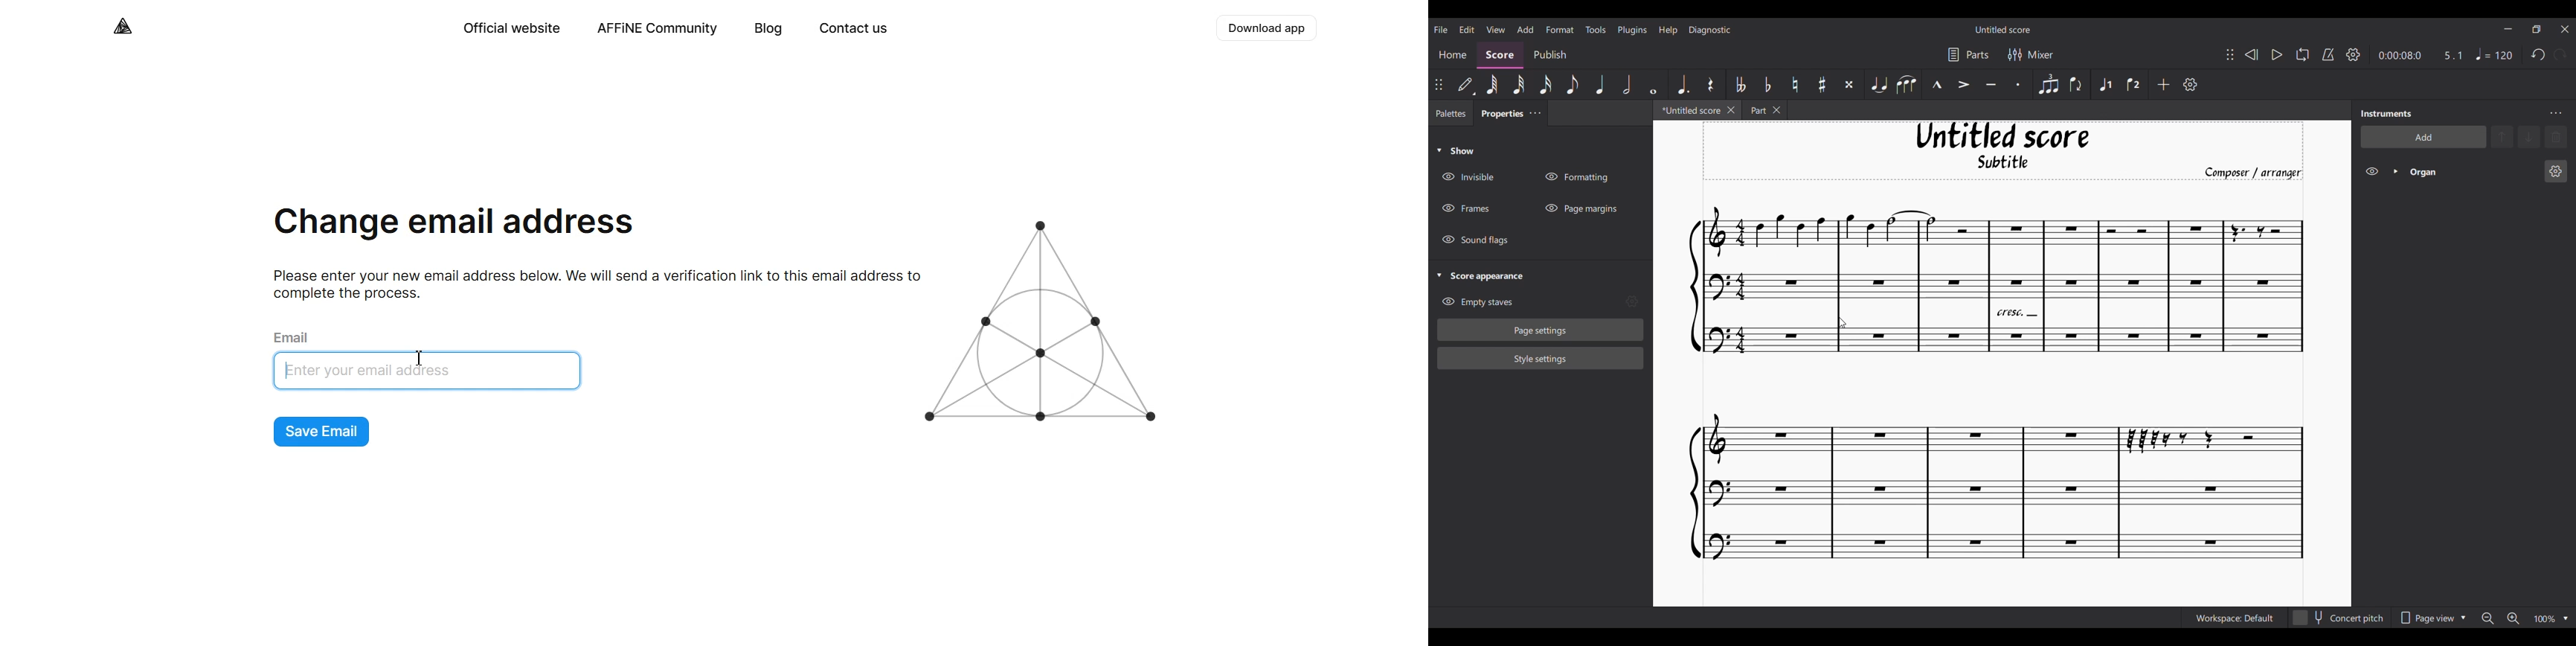  I want to click on 32nd note, so click(1520, 86).